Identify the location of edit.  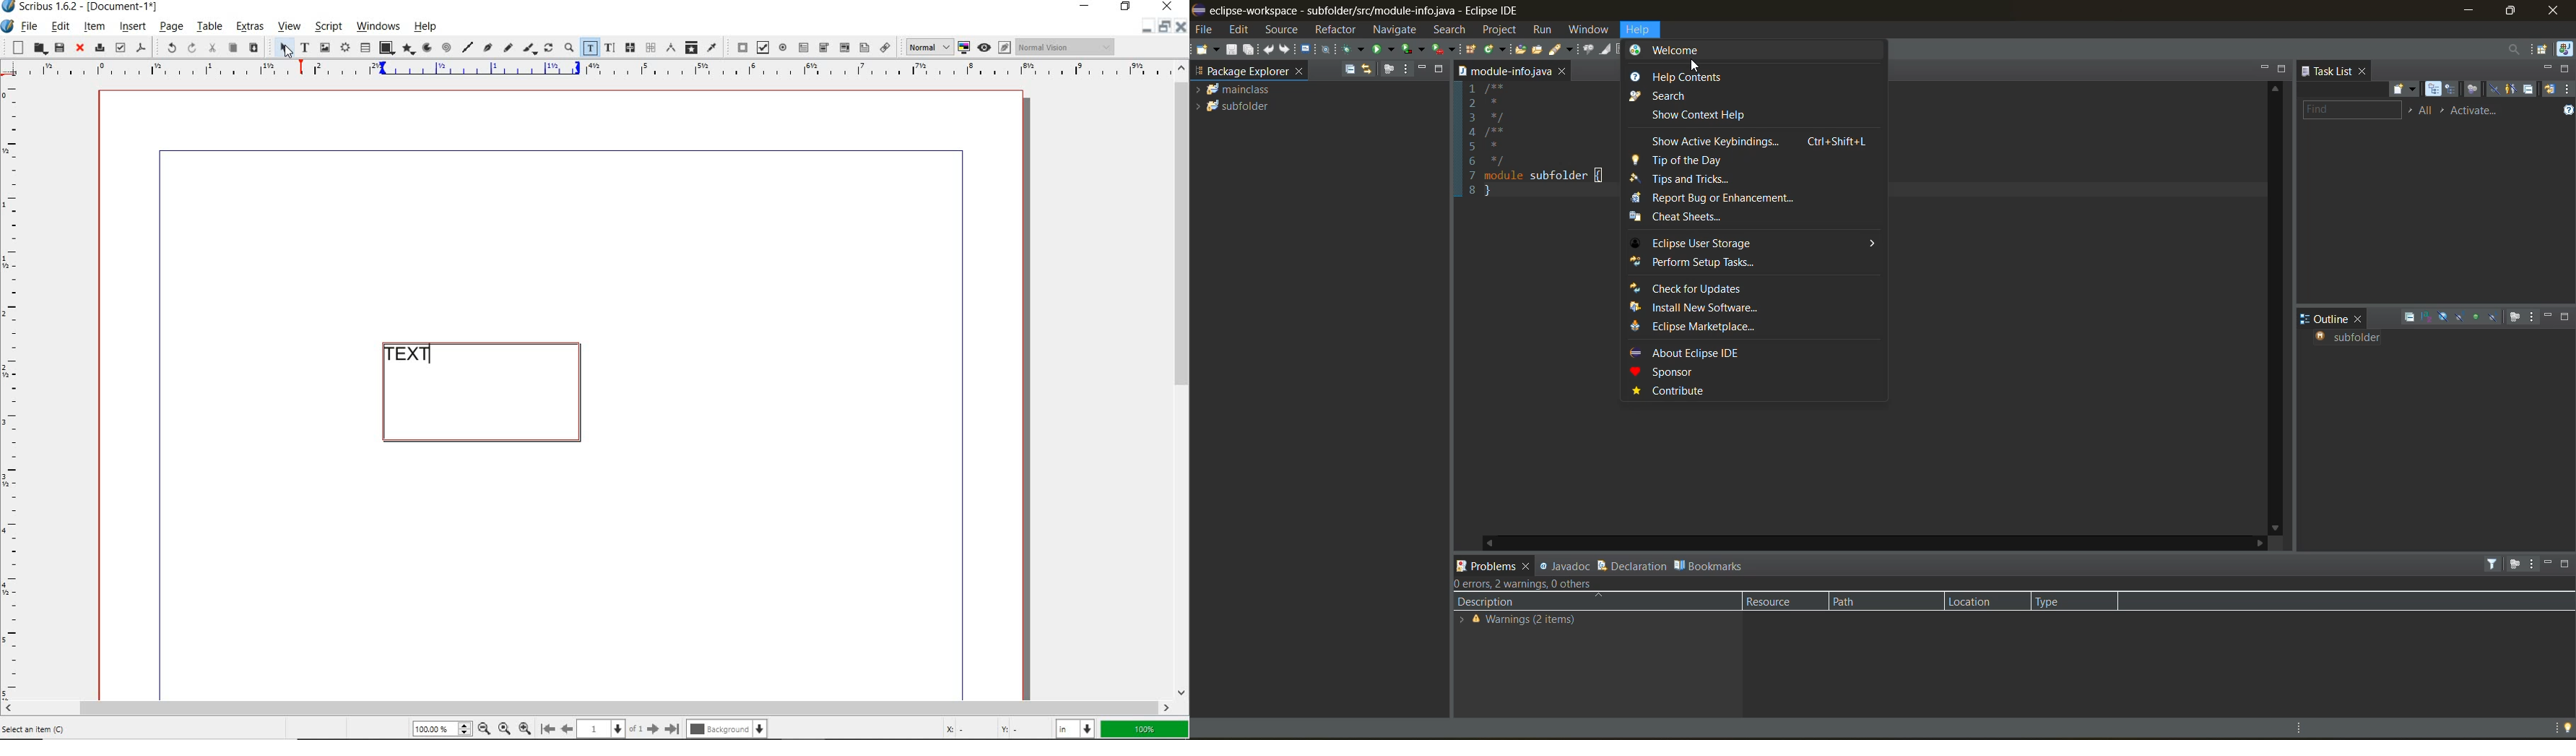
(1241, 30).